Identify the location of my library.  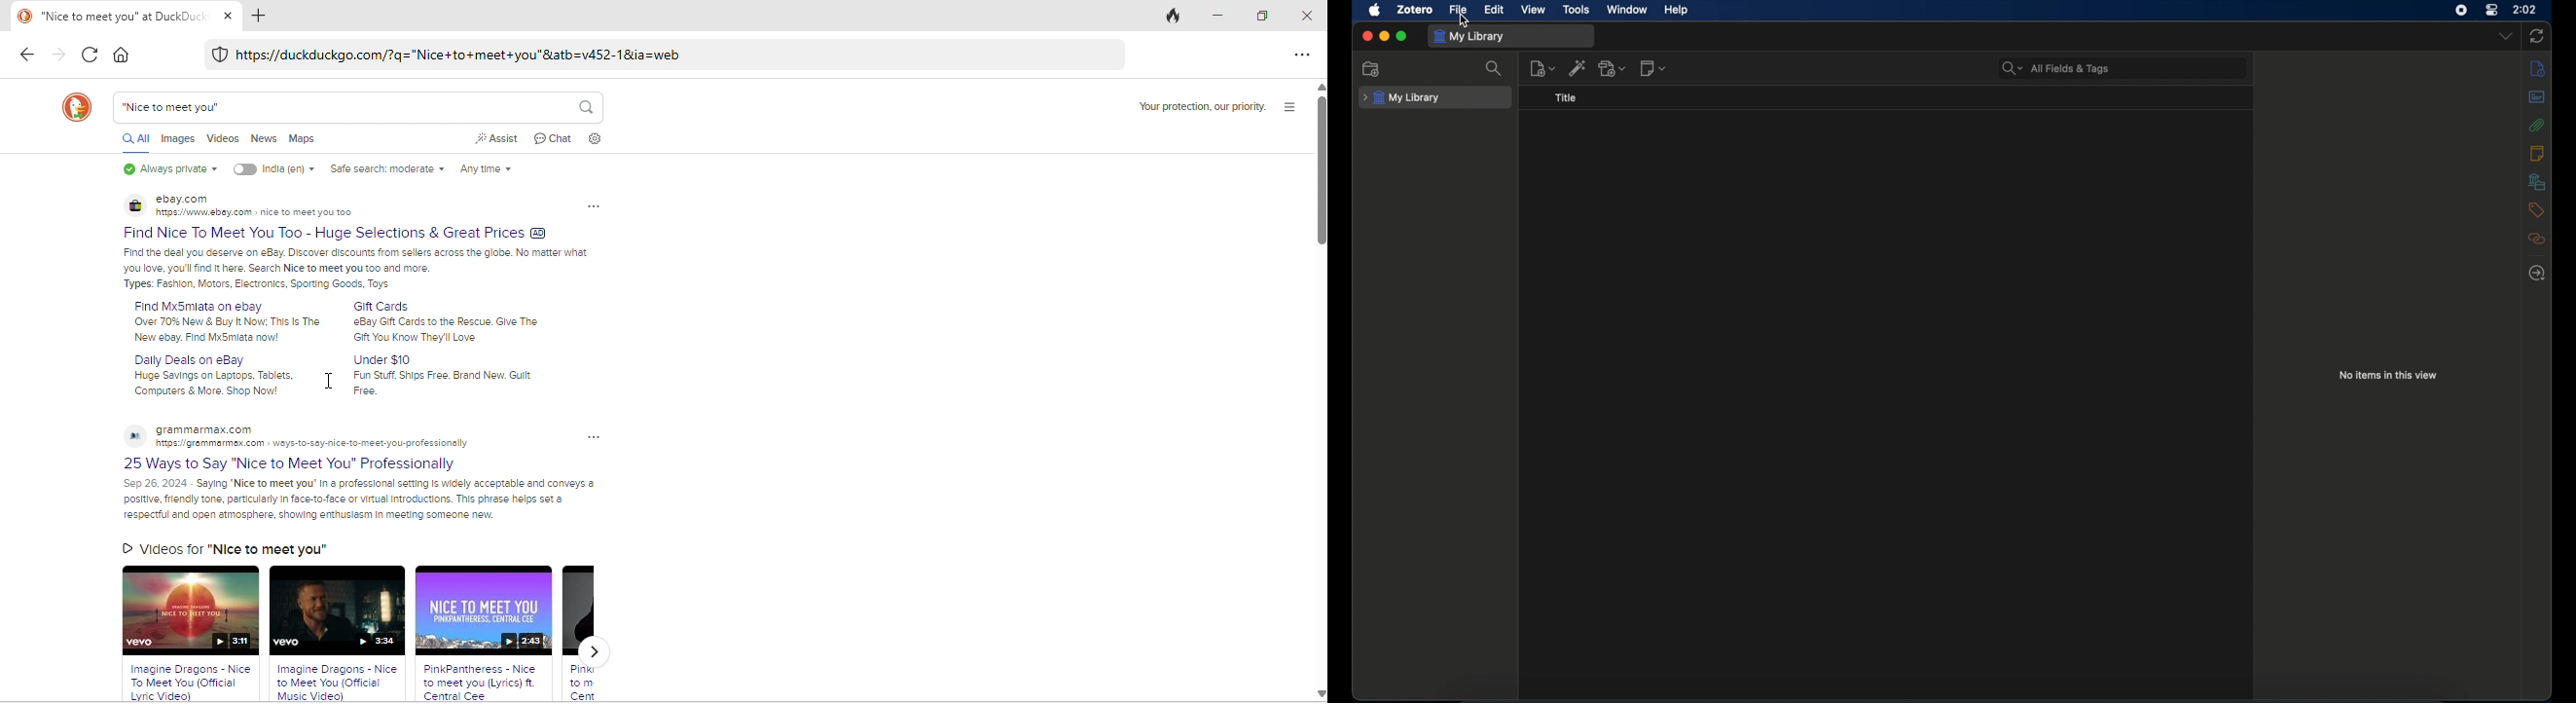
(1403, 98).